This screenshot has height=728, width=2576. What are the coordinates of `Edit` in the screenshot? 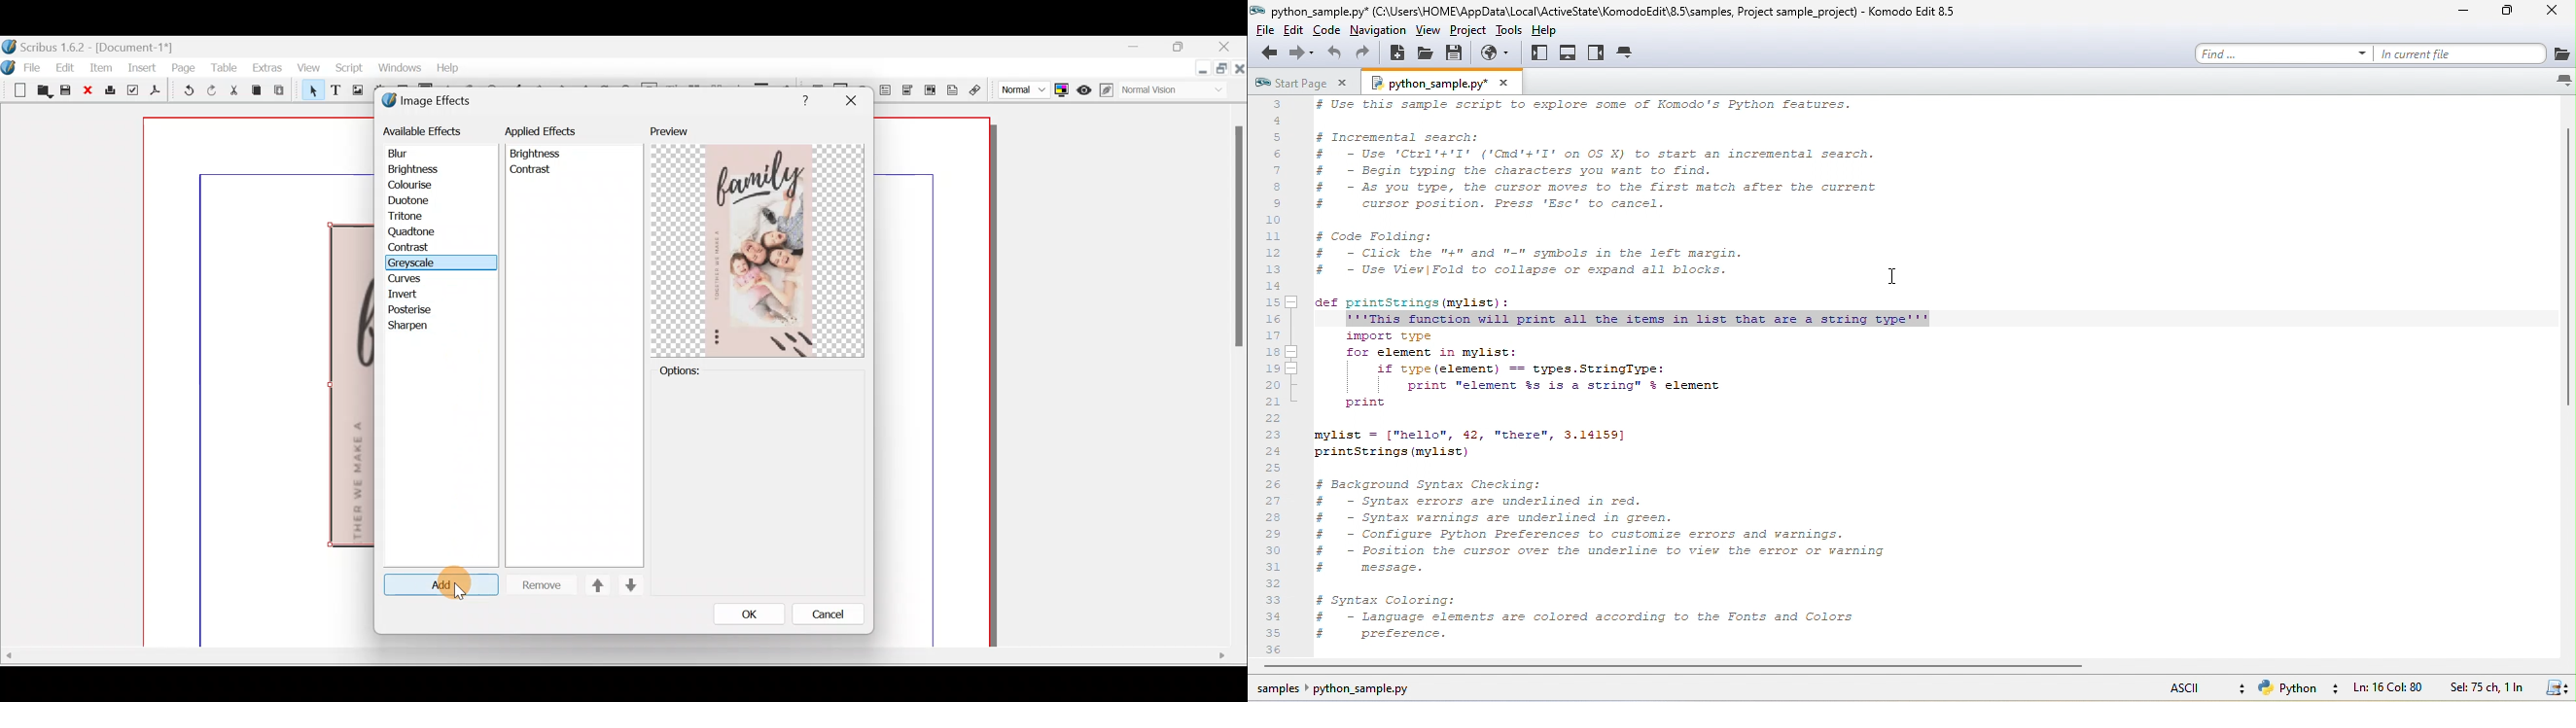 It's located at (66, 67).